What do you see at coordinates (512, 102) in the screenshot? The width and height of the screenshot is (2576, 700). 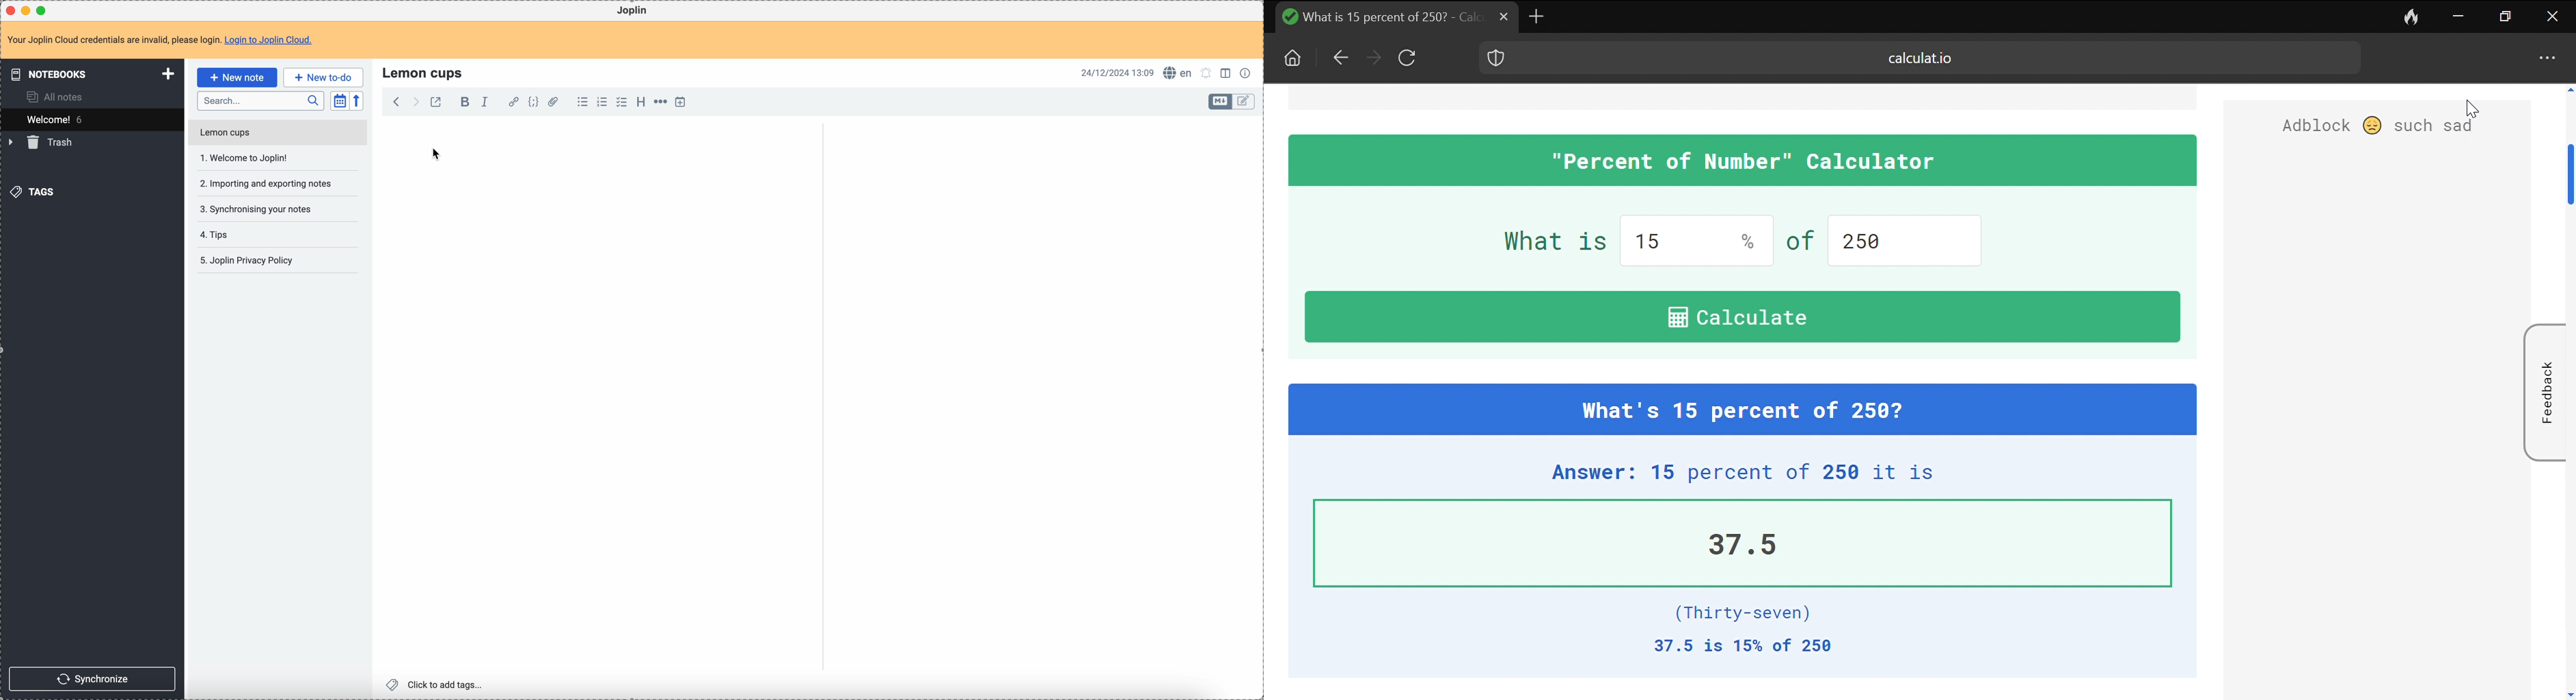 I see `hyperlink` at bounding box center [512, 102].